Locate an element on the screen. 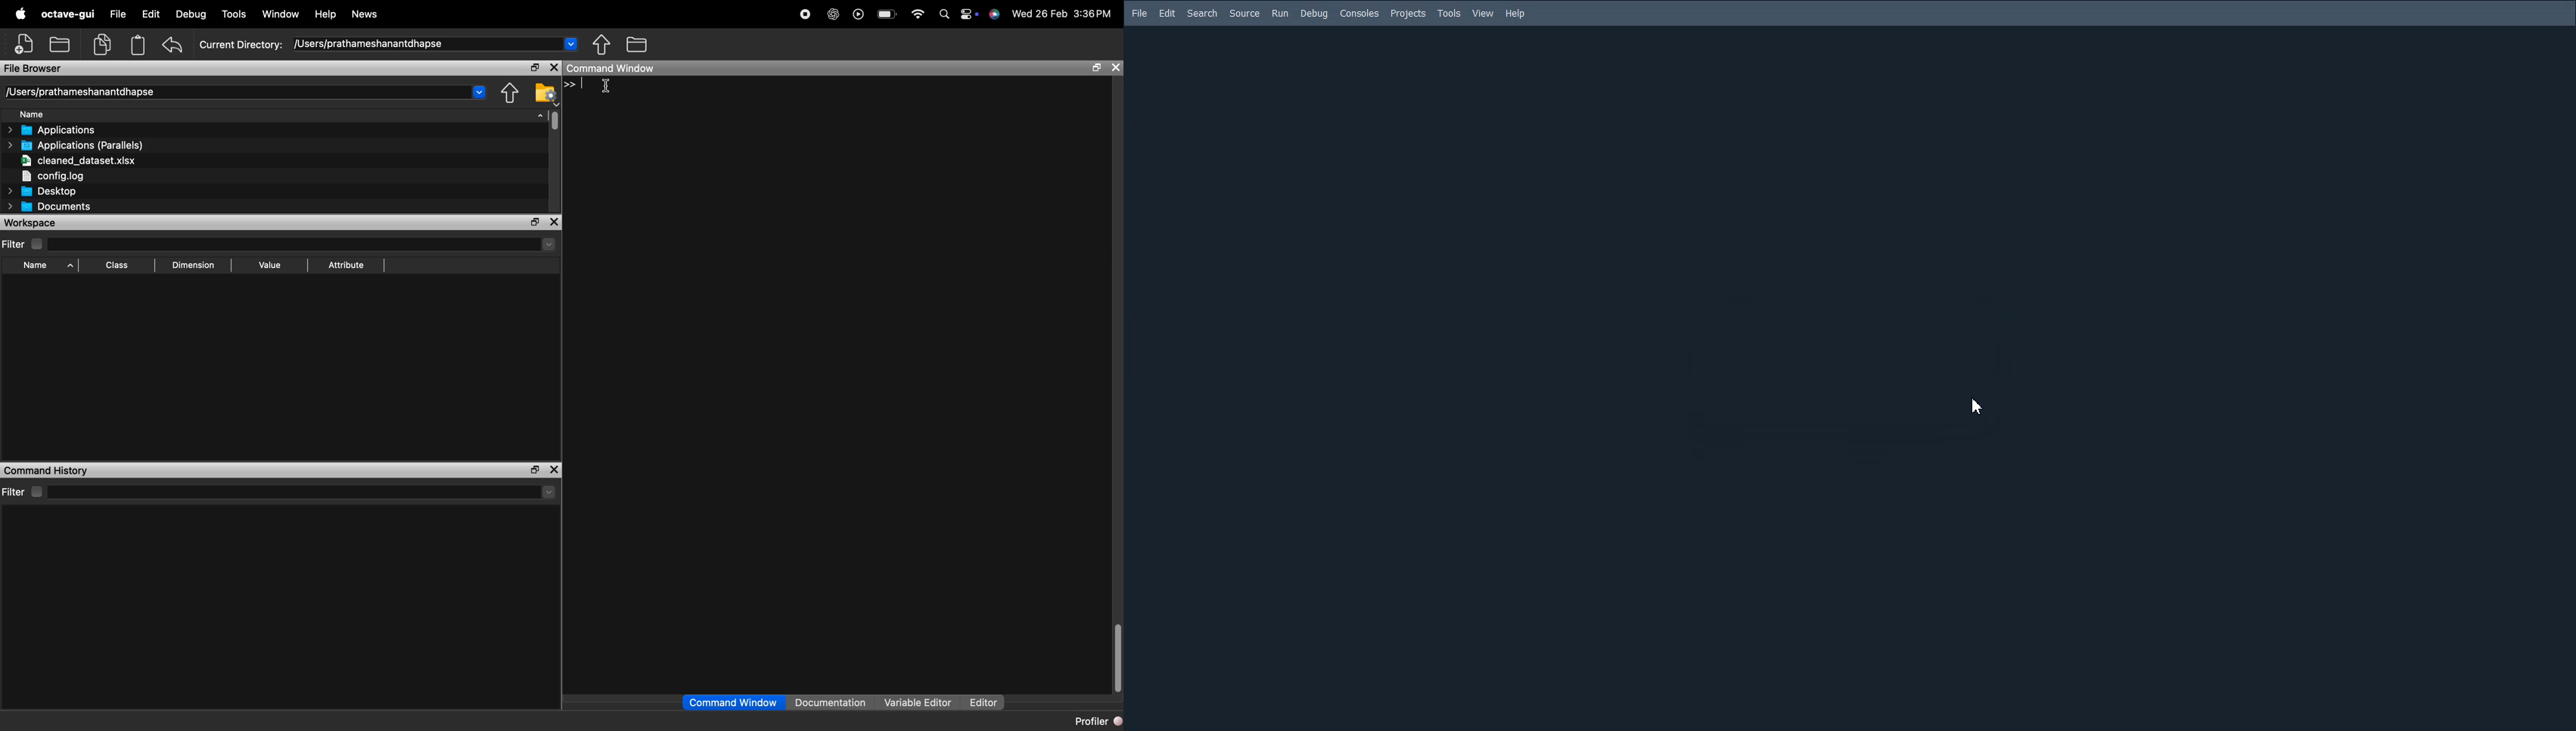 This screenshot has width=2576, height=756. News is located at coordinates (363, 14).